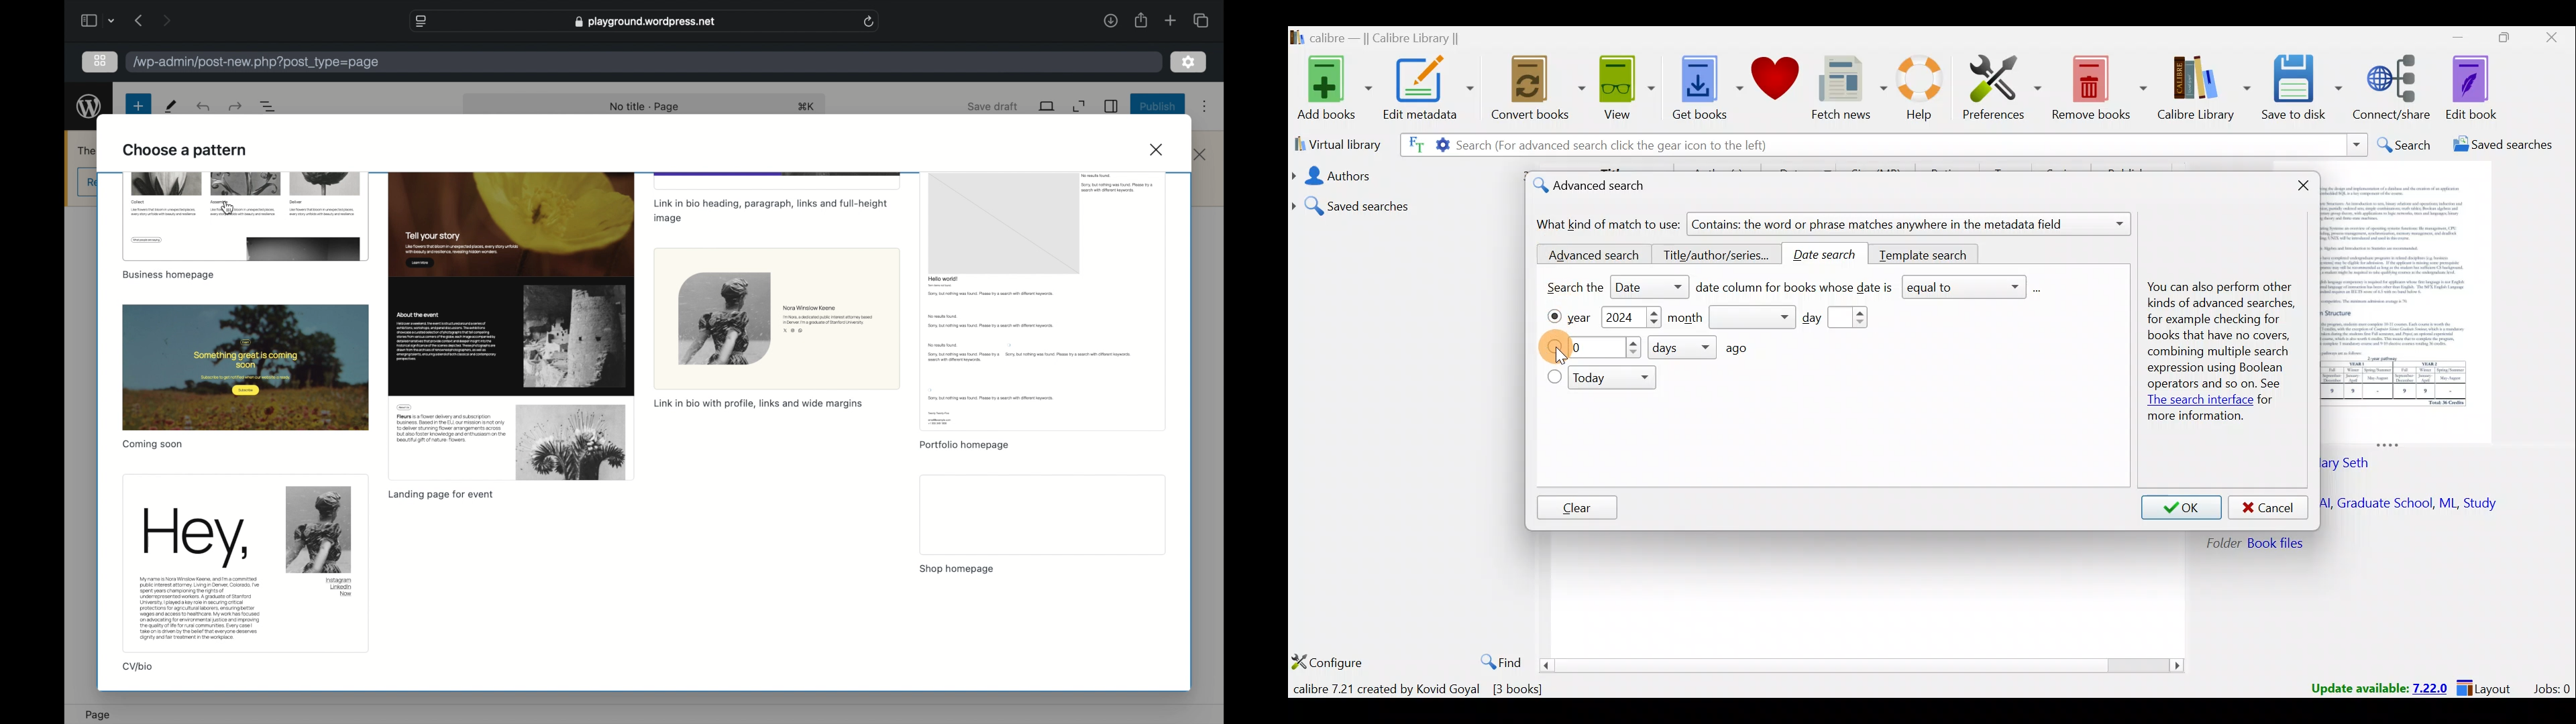 This screenshot has height=728, width=2576. I want to click on preview, so click(777, 318).